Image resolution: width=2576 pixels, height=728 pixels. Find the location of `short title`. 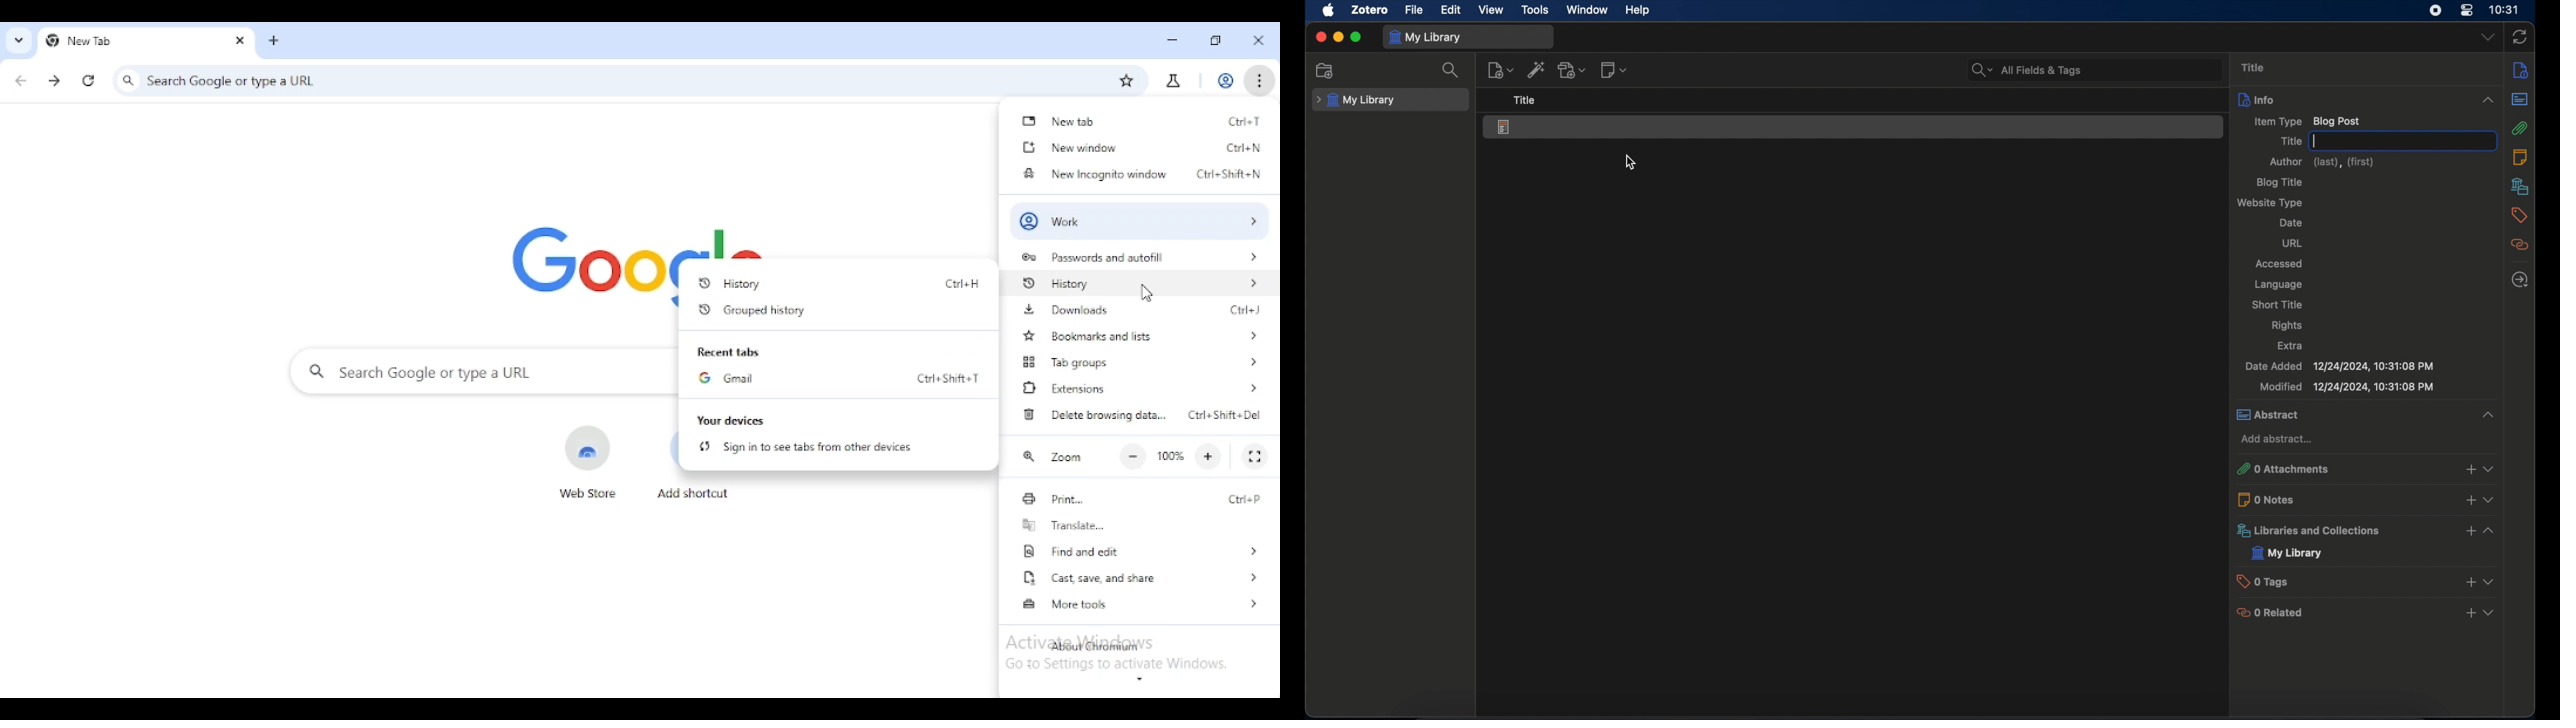

short title is located at coordinates (2277, 303).